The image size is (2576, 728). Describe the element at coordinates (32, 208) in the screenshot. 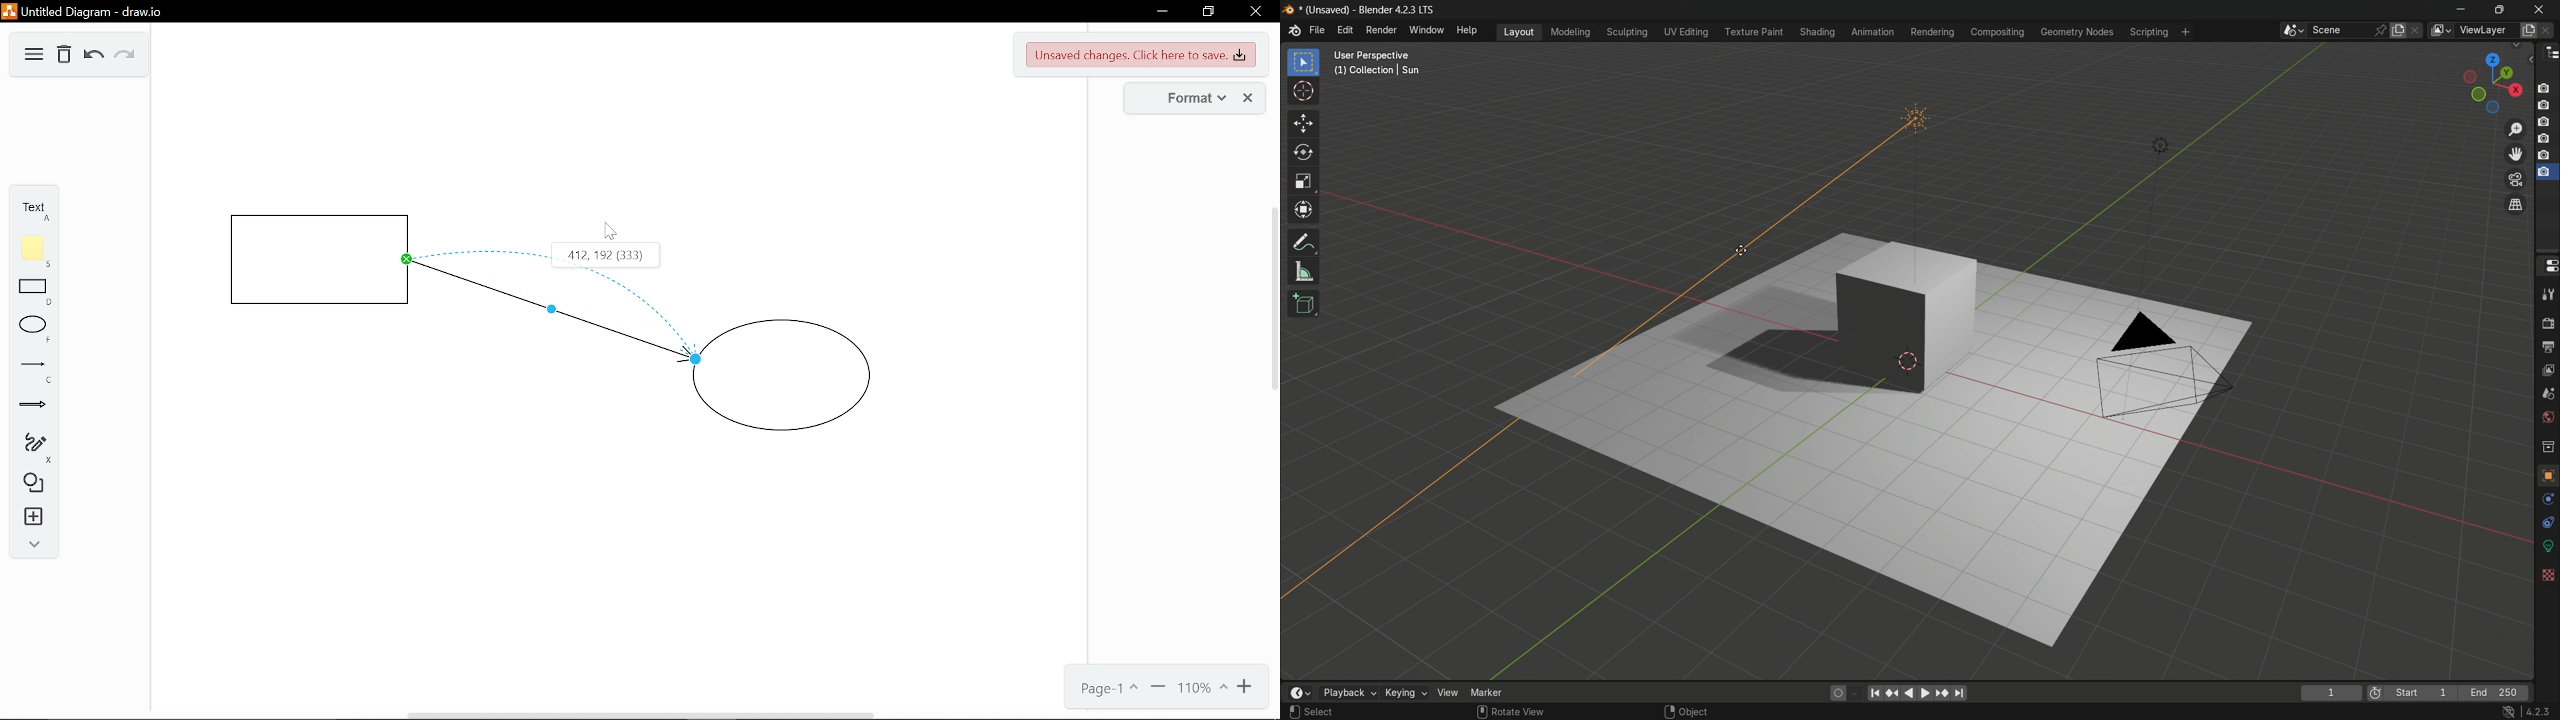

I see `Text` at that location.